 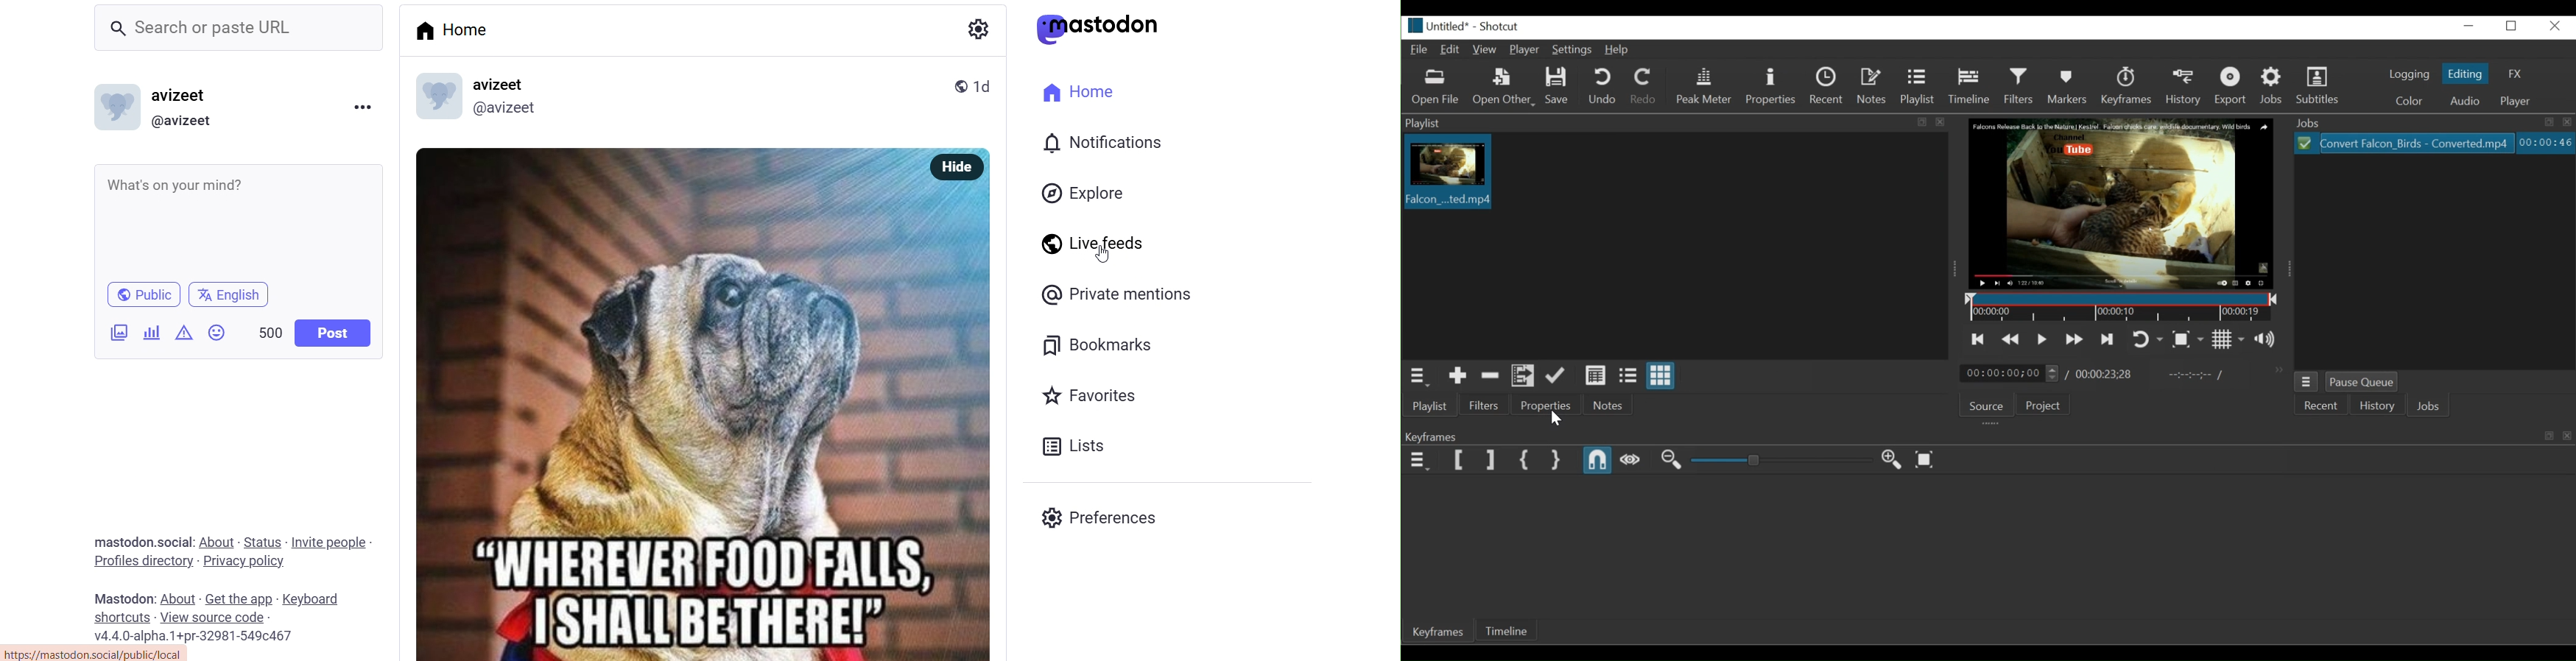 What do you see at coordinates (673, 403) in the screenshot?
I see `post` at bounding box center [673, 403].